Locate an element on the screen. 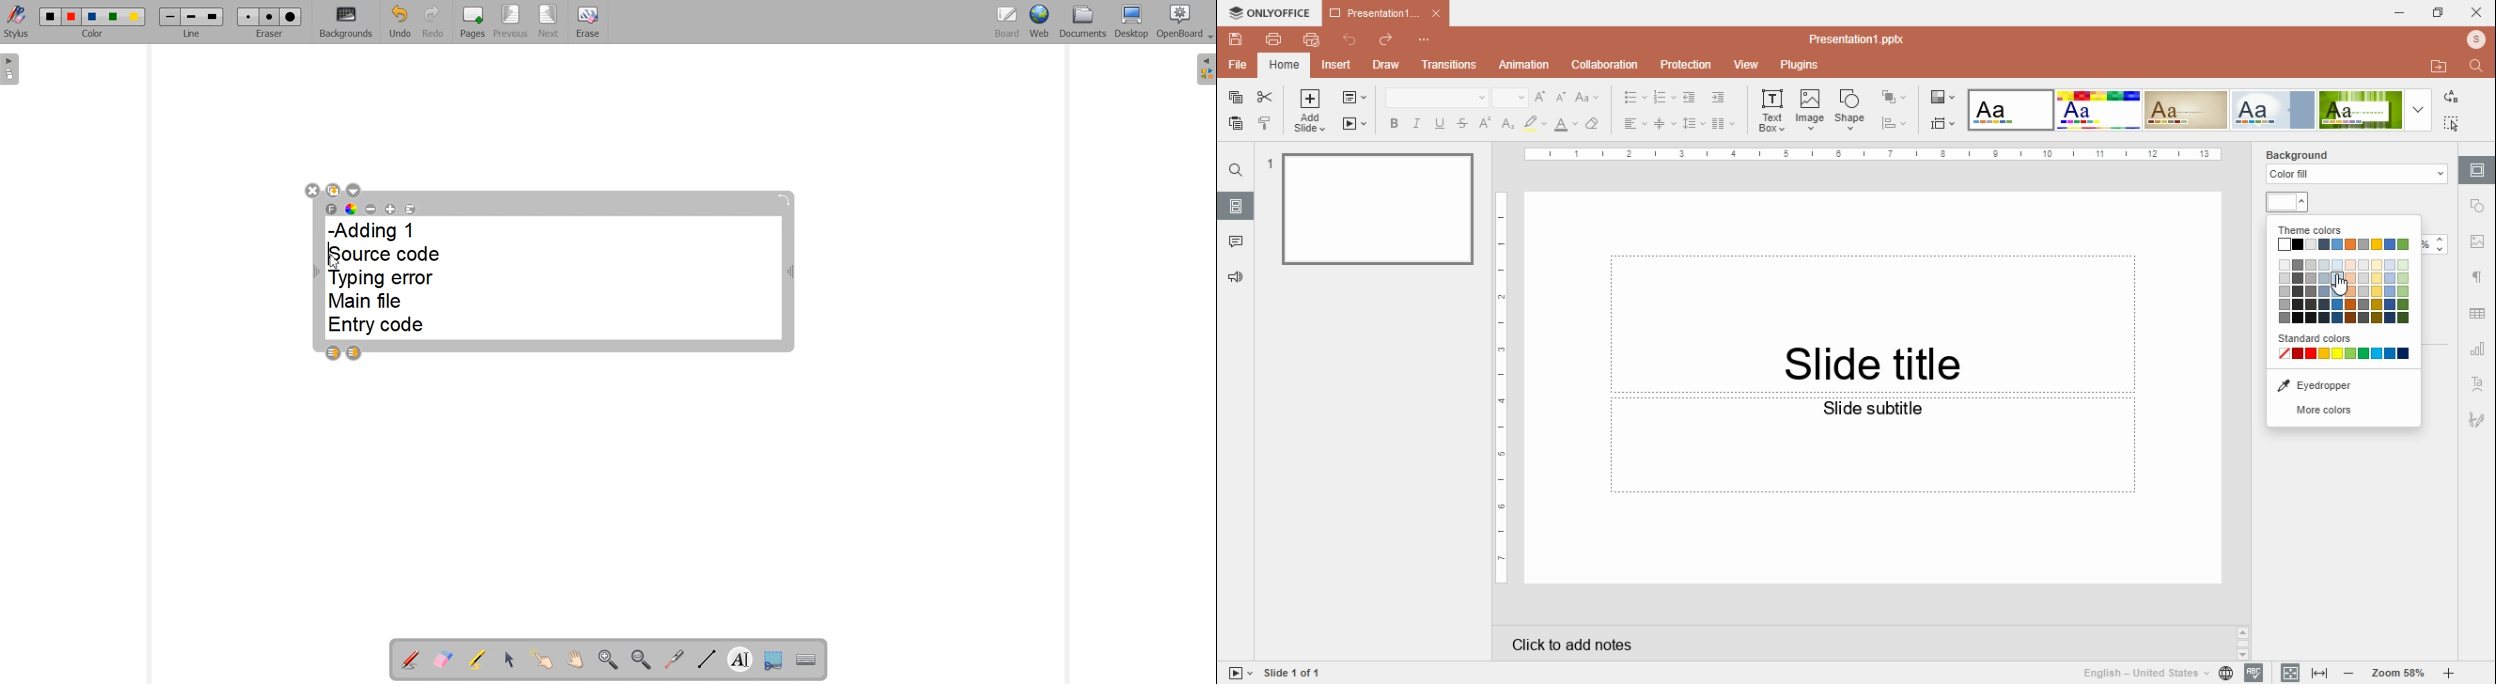 The width and height of the screenshot is (2520, 700). arrange shape is located at coordinates (1892, 97).